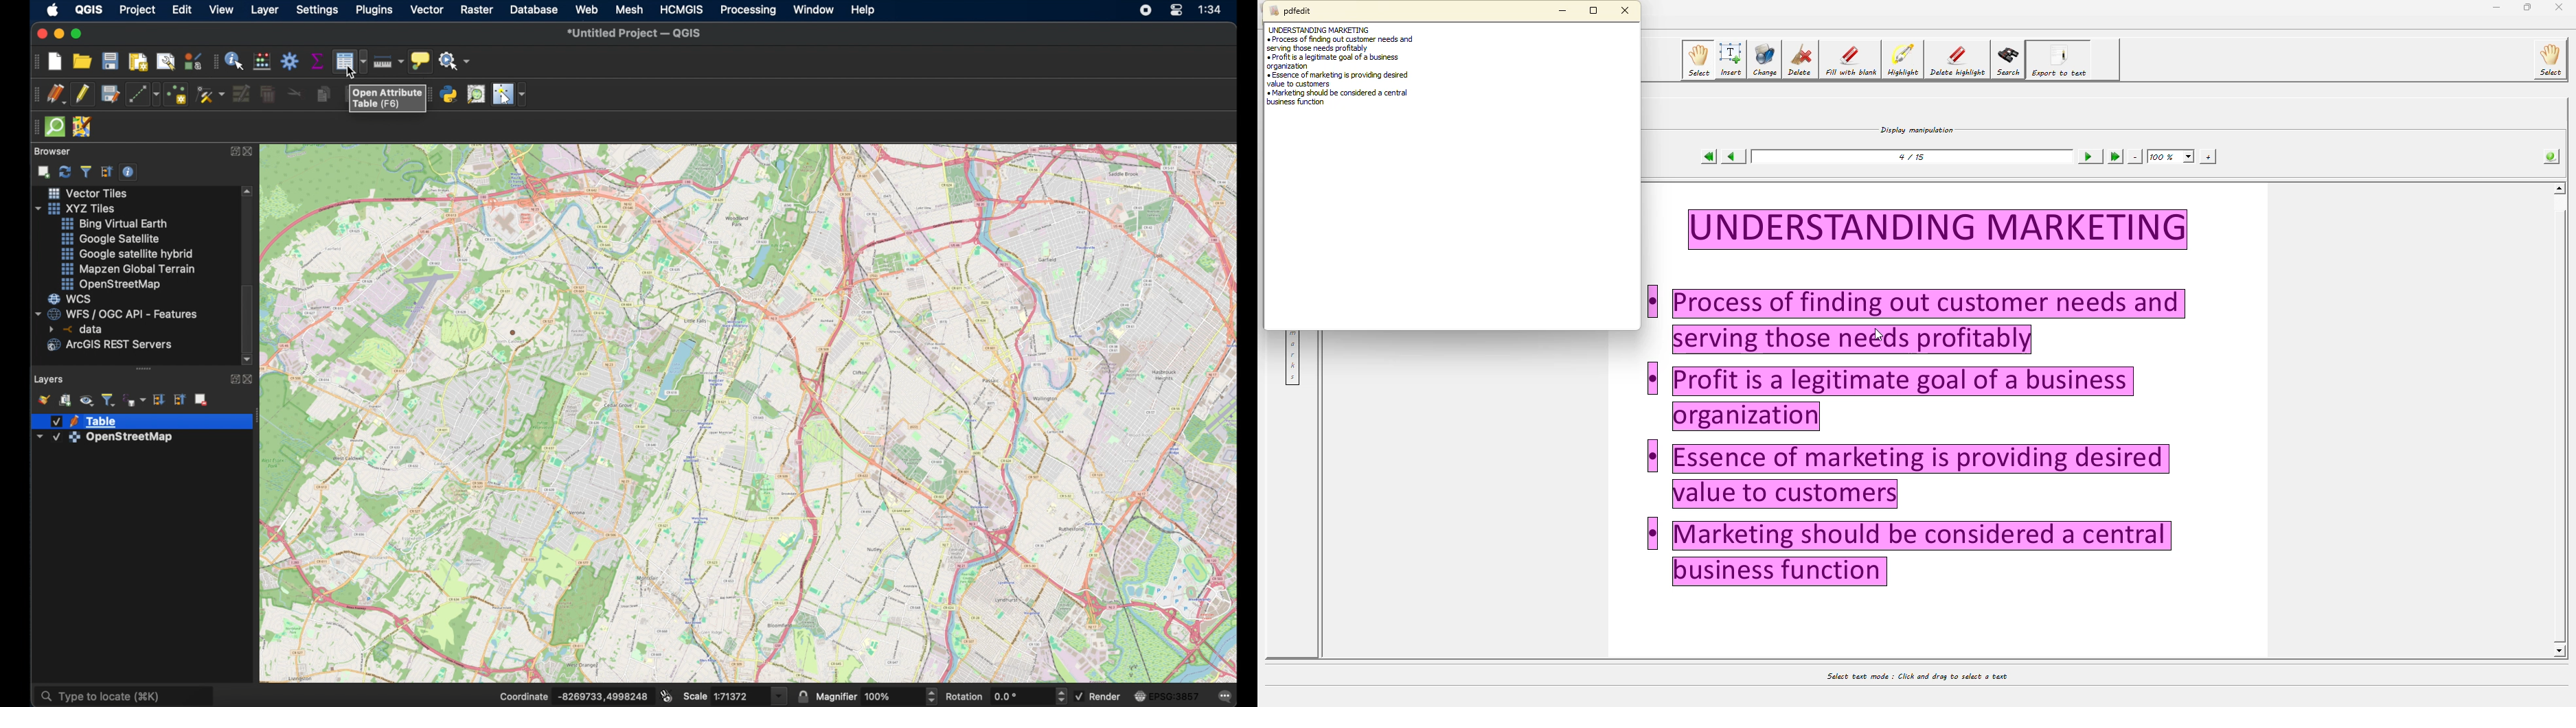 The width and height of the screenshot is (2576, 728). I want to click on expand all, so click(158, 400).